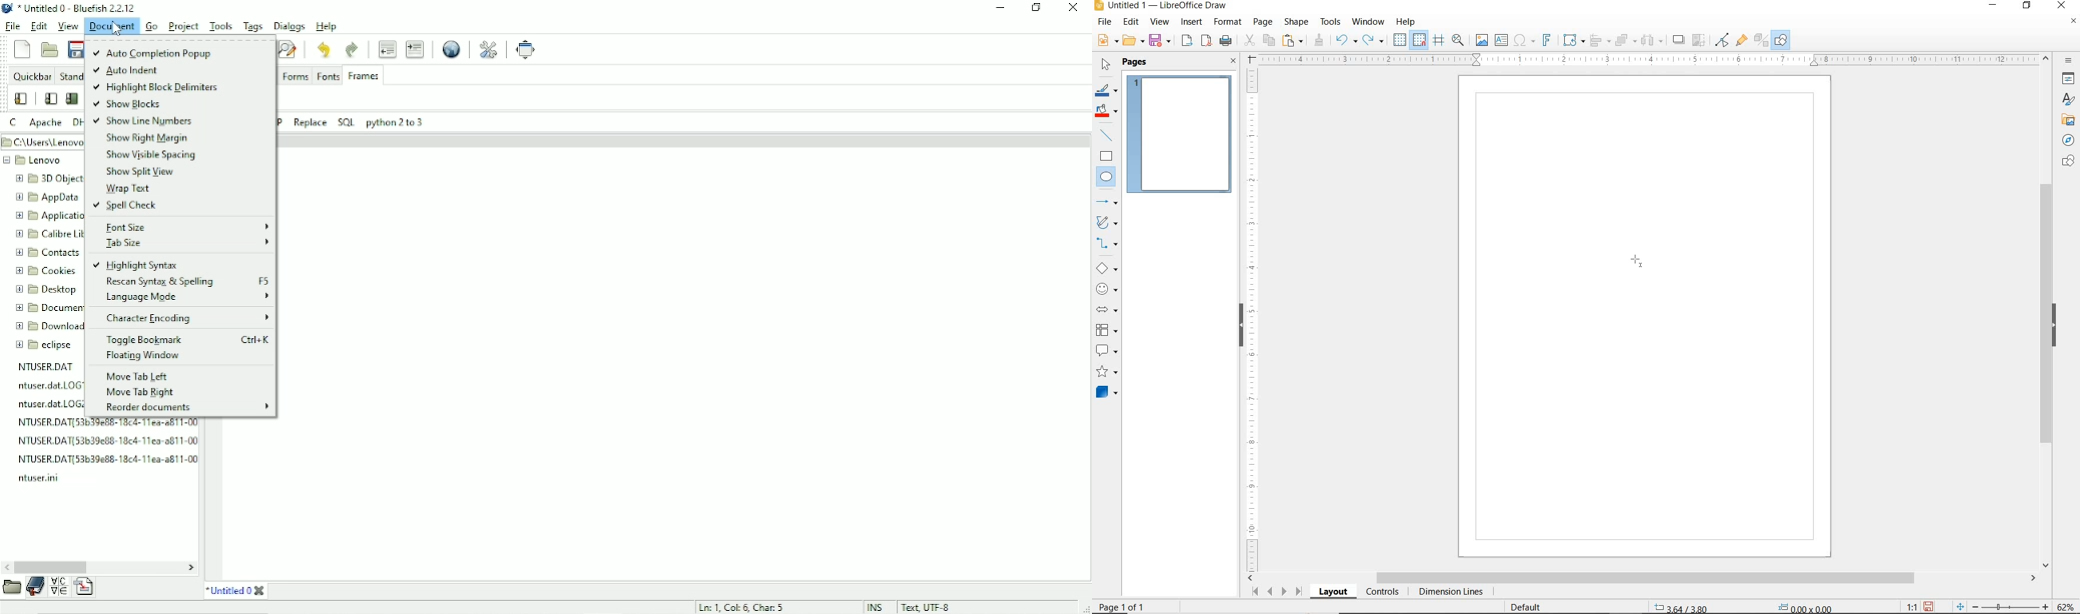 This screenshot has width=2100, height=616. Describe the element at coordinates (1698, 40) in the screenshot. I see `CROP IMAGE` at that location.